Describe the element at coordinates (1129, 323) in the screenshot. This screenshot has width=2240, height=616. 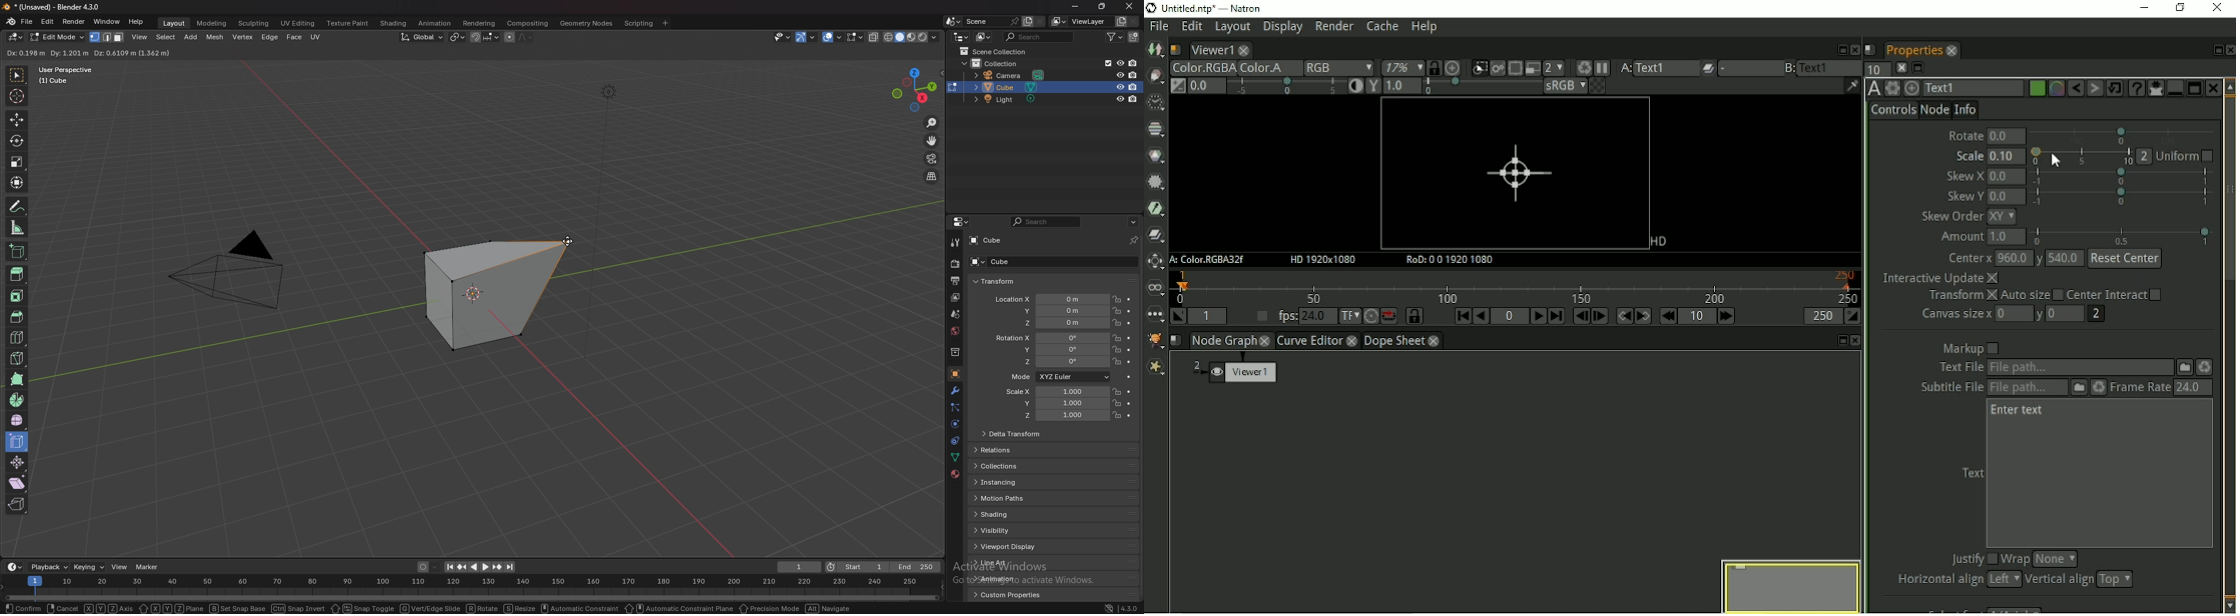
I see `animate property` at that location.